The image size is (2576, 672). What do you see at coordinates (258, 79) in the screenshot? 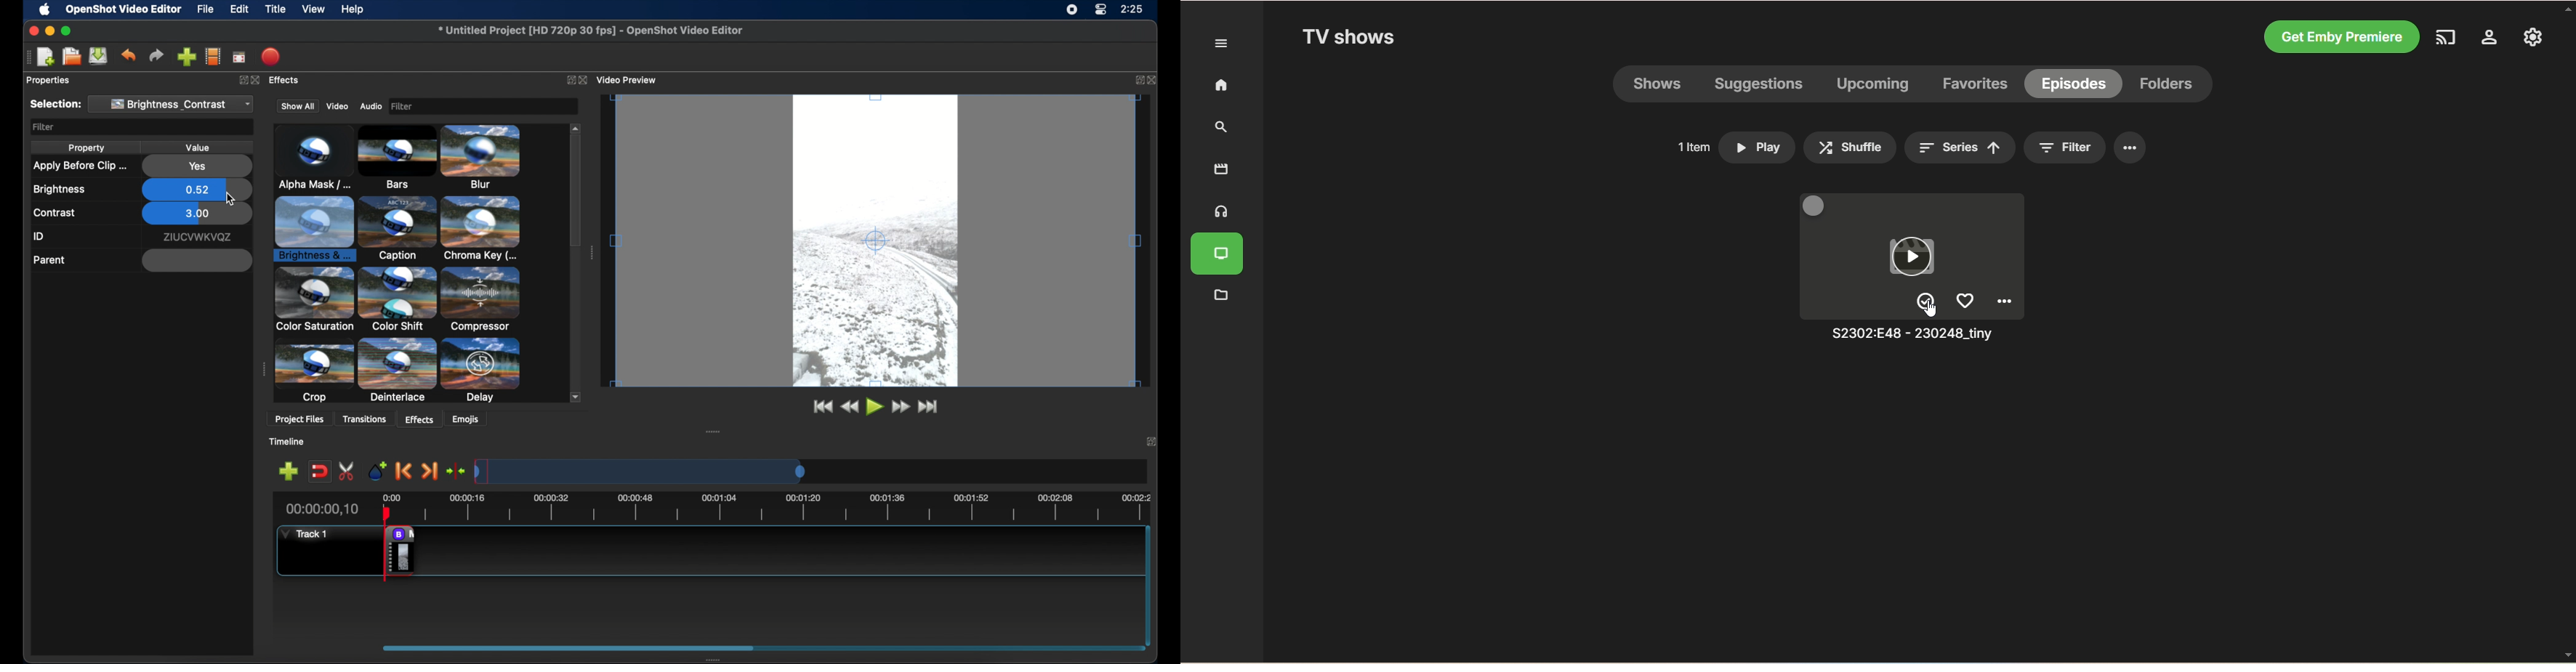
I see `` at bounding box center [258, 79].